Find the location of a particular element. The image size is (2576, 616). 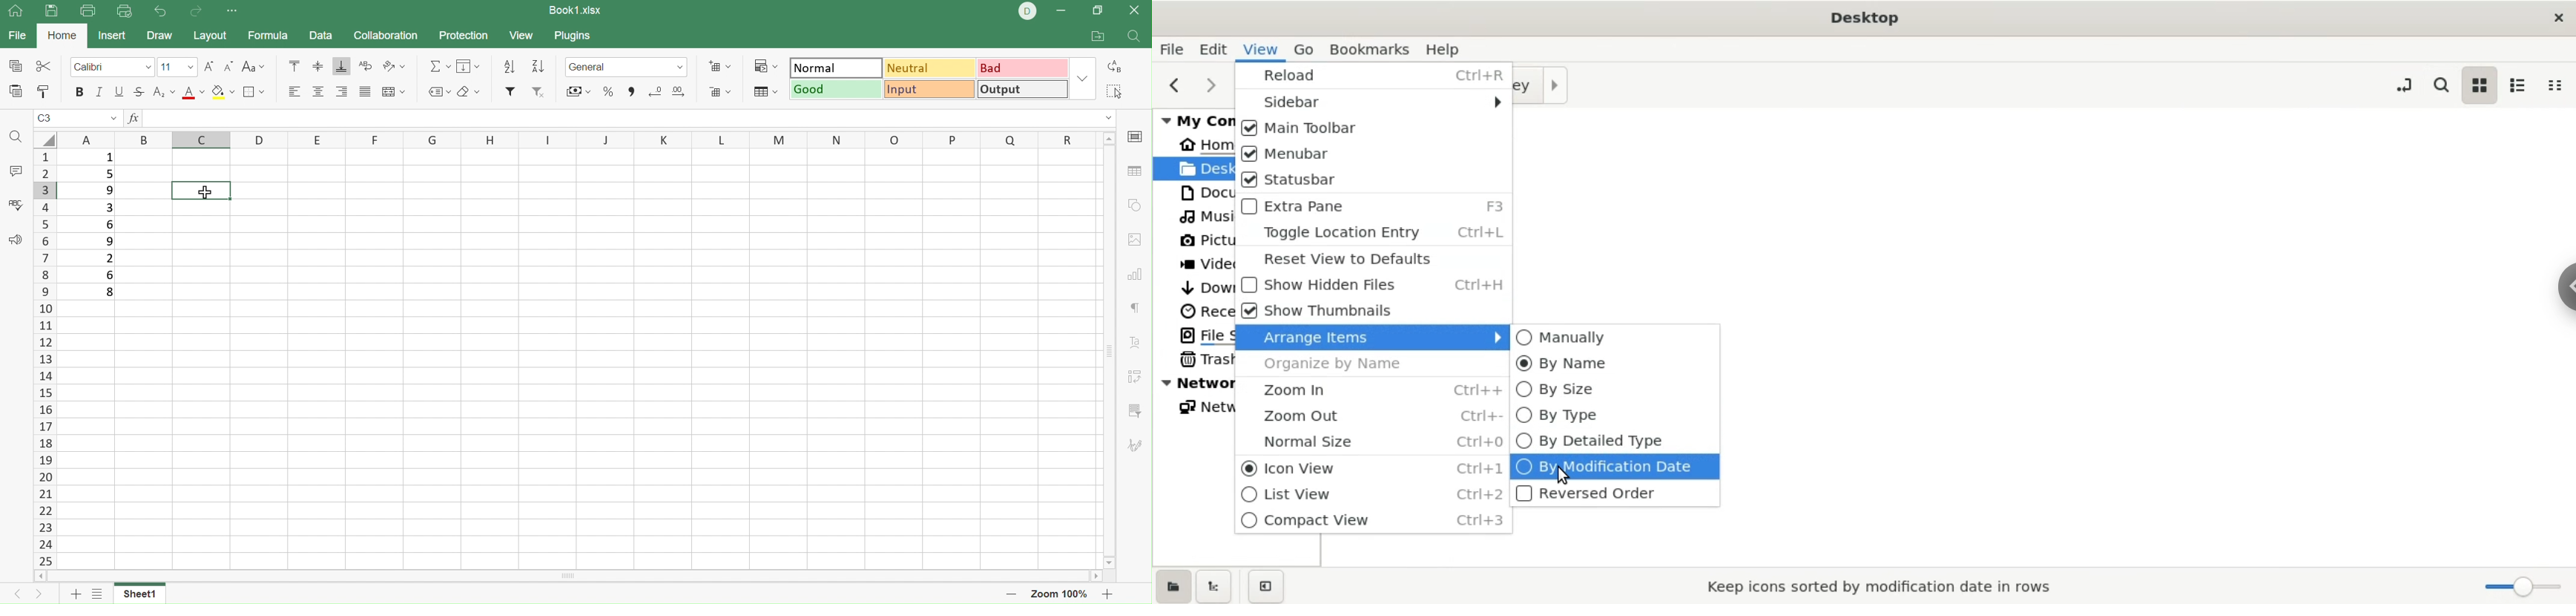

Remove is located at coordinates (538, 92).